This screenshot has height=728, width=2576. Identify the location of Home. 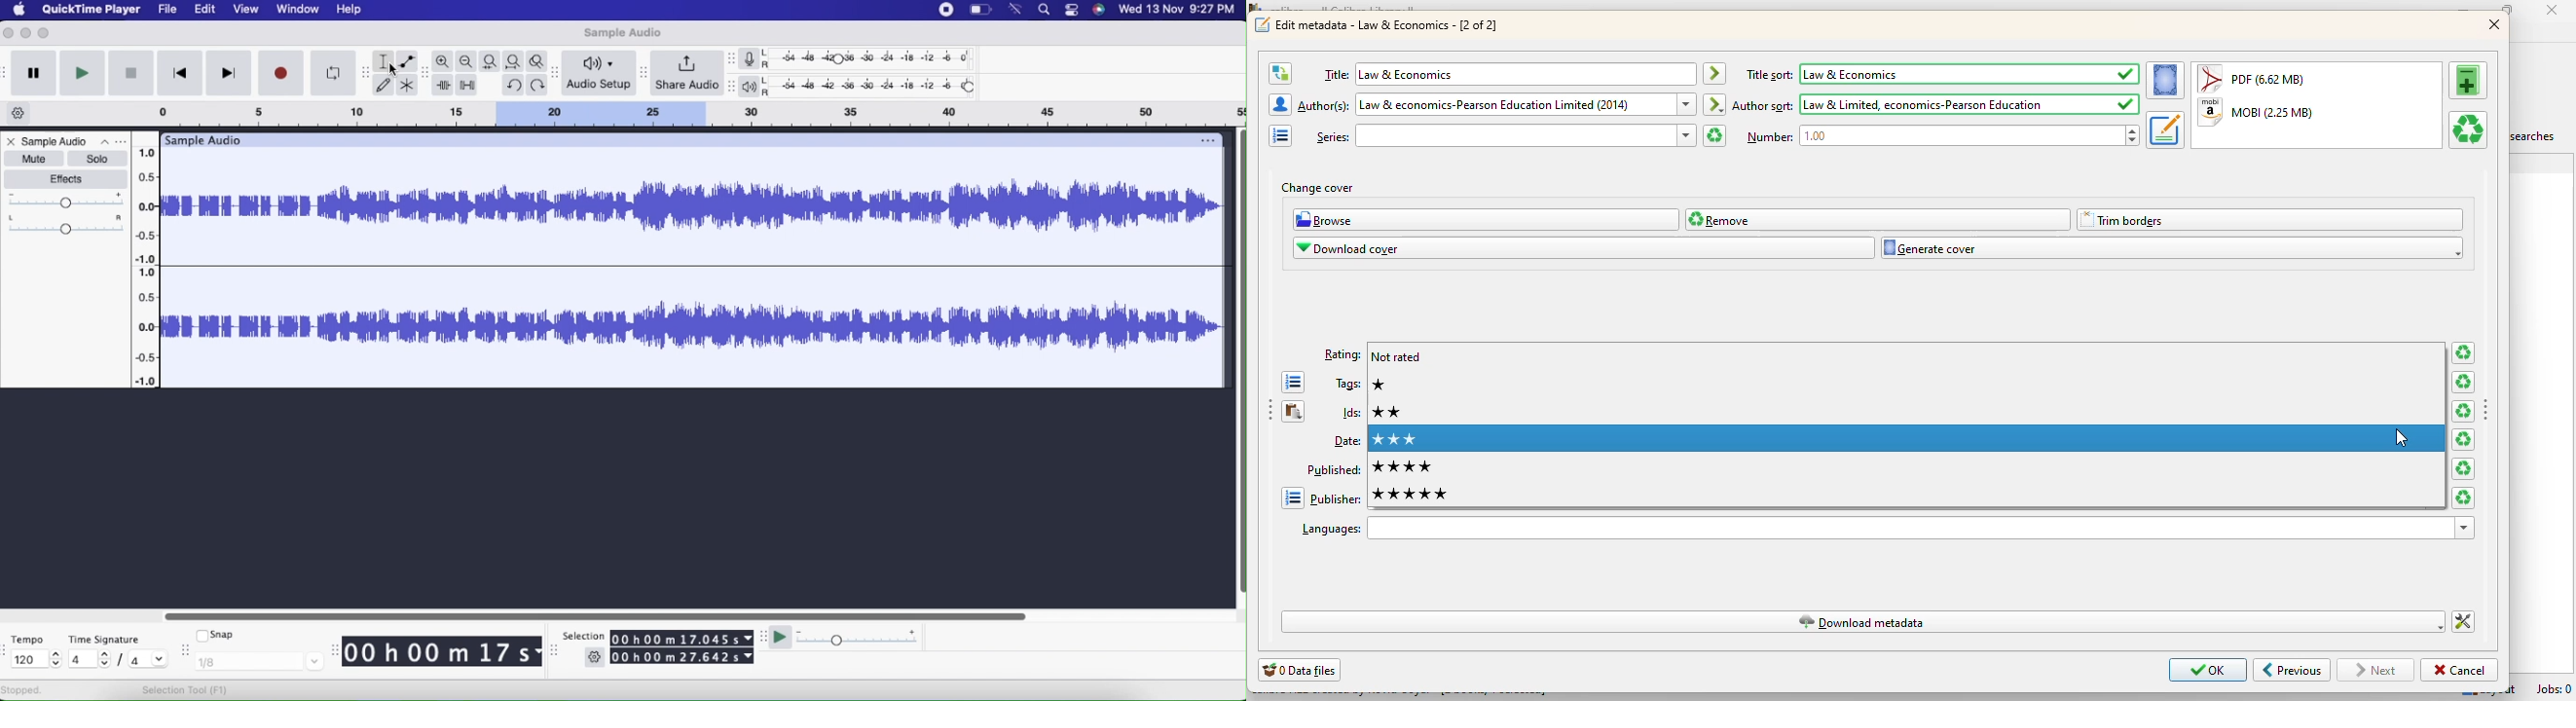
(20, 8).